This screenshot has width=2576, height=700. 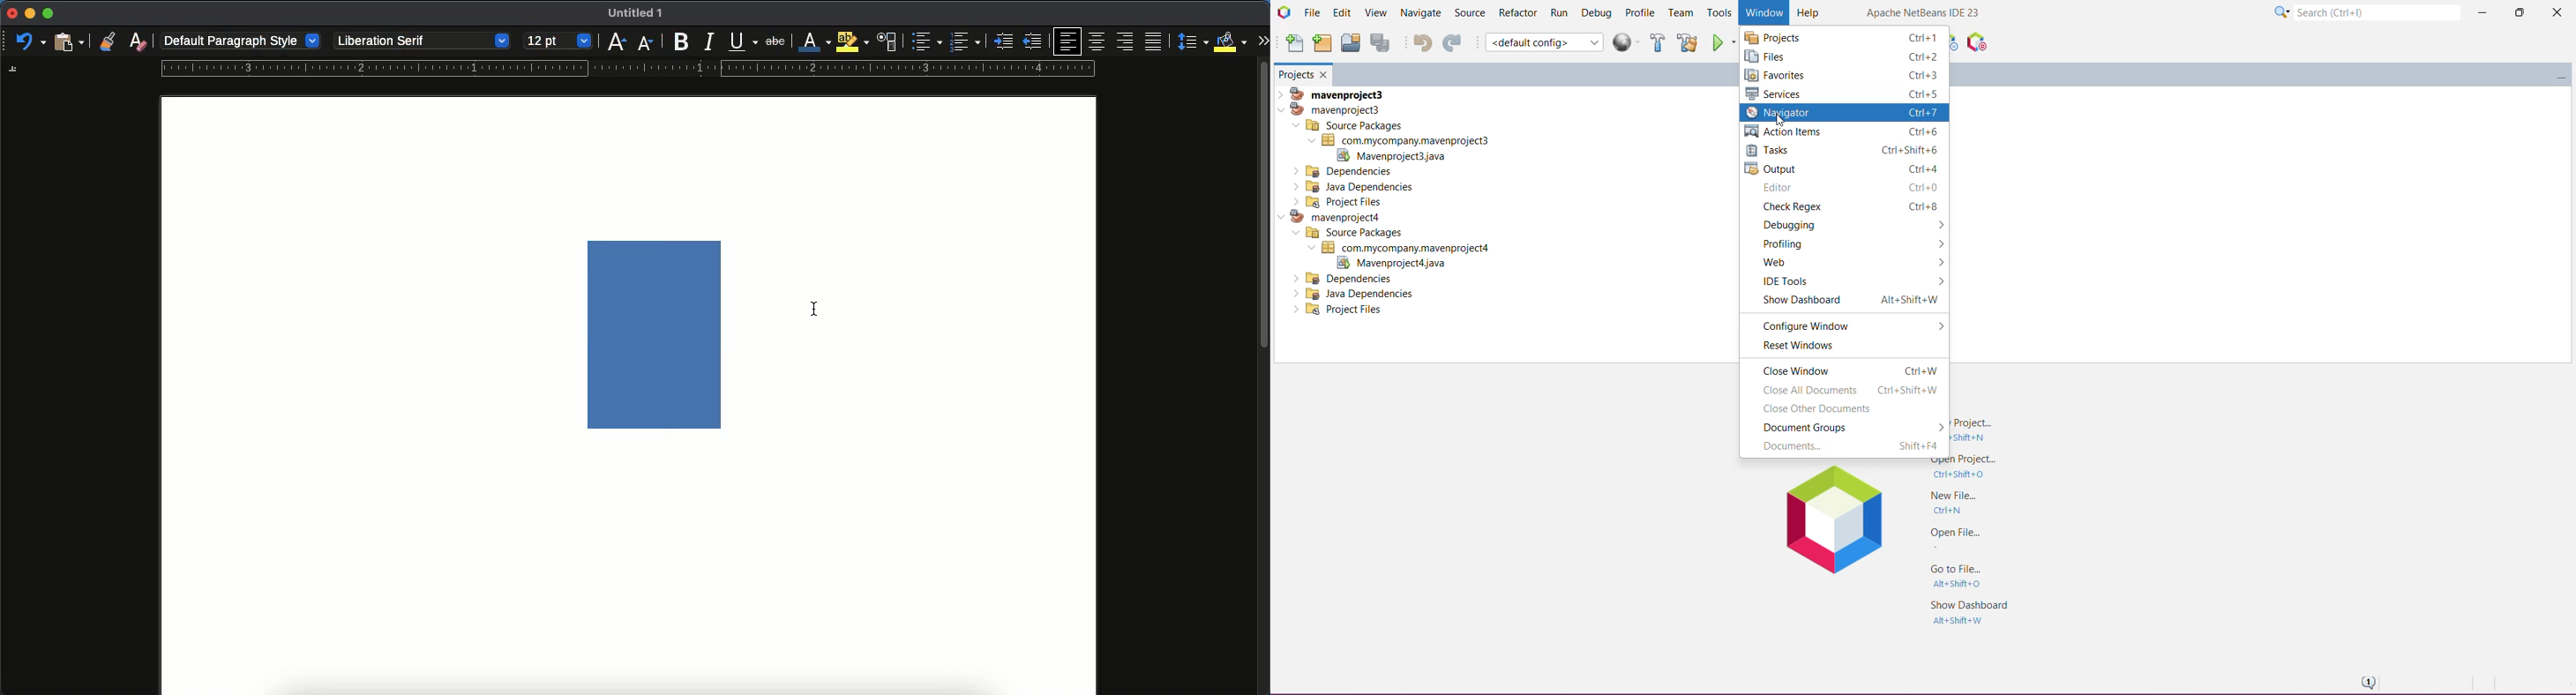 I want to click on center align, so click(x=1097, y=39).